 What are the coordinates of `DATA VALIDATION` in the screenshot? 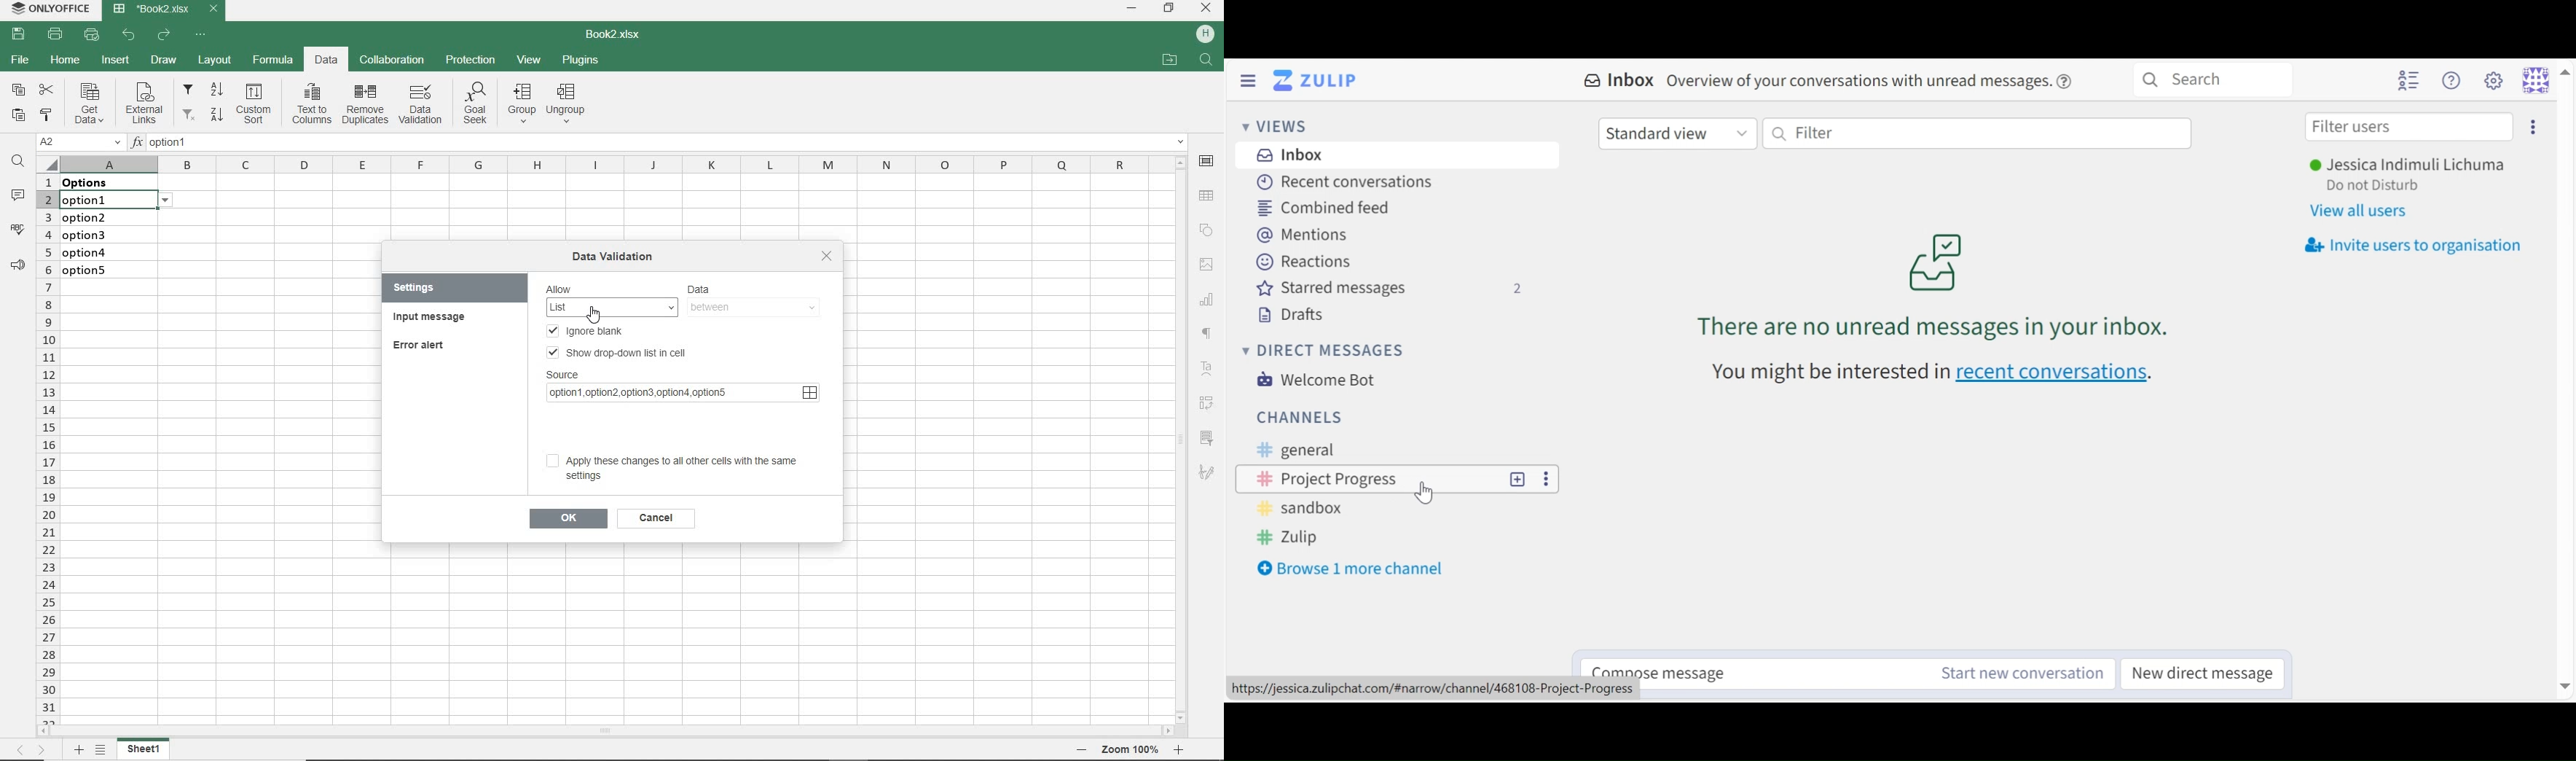 It's located at (420, 105).